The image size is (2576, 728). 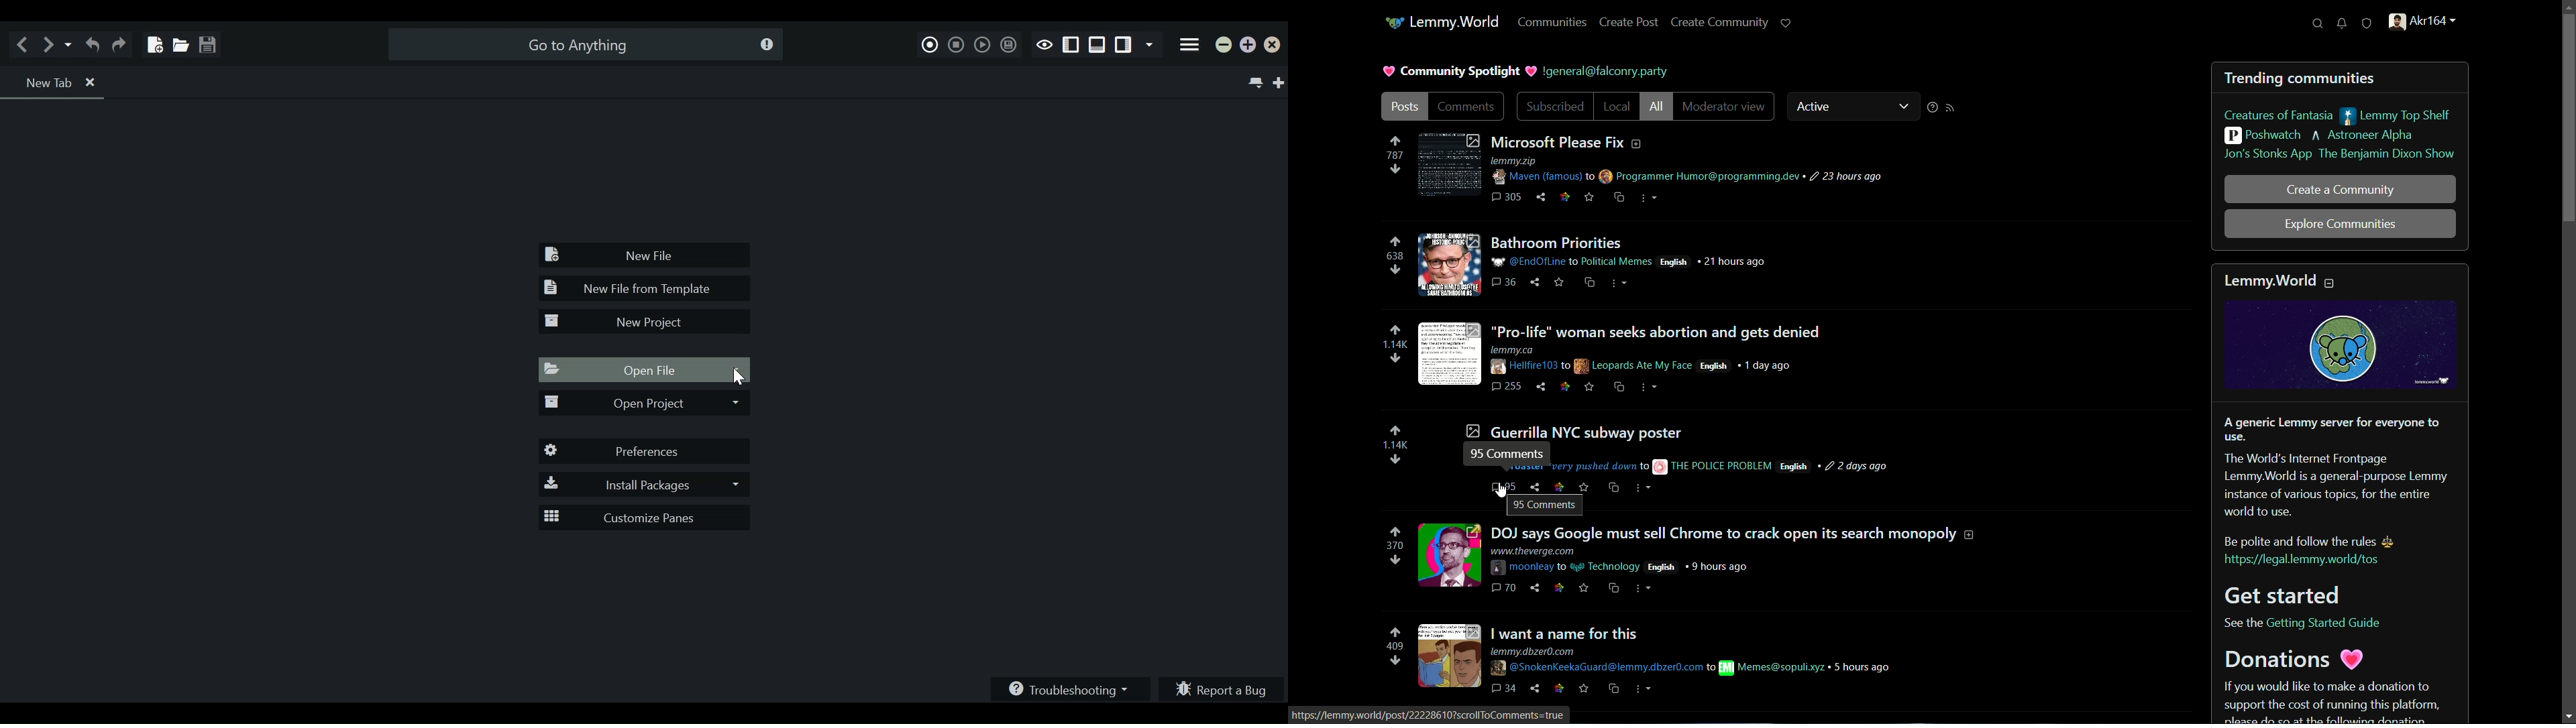 I want to click on Toggle Focus mode, so click(x=1044, y=44).